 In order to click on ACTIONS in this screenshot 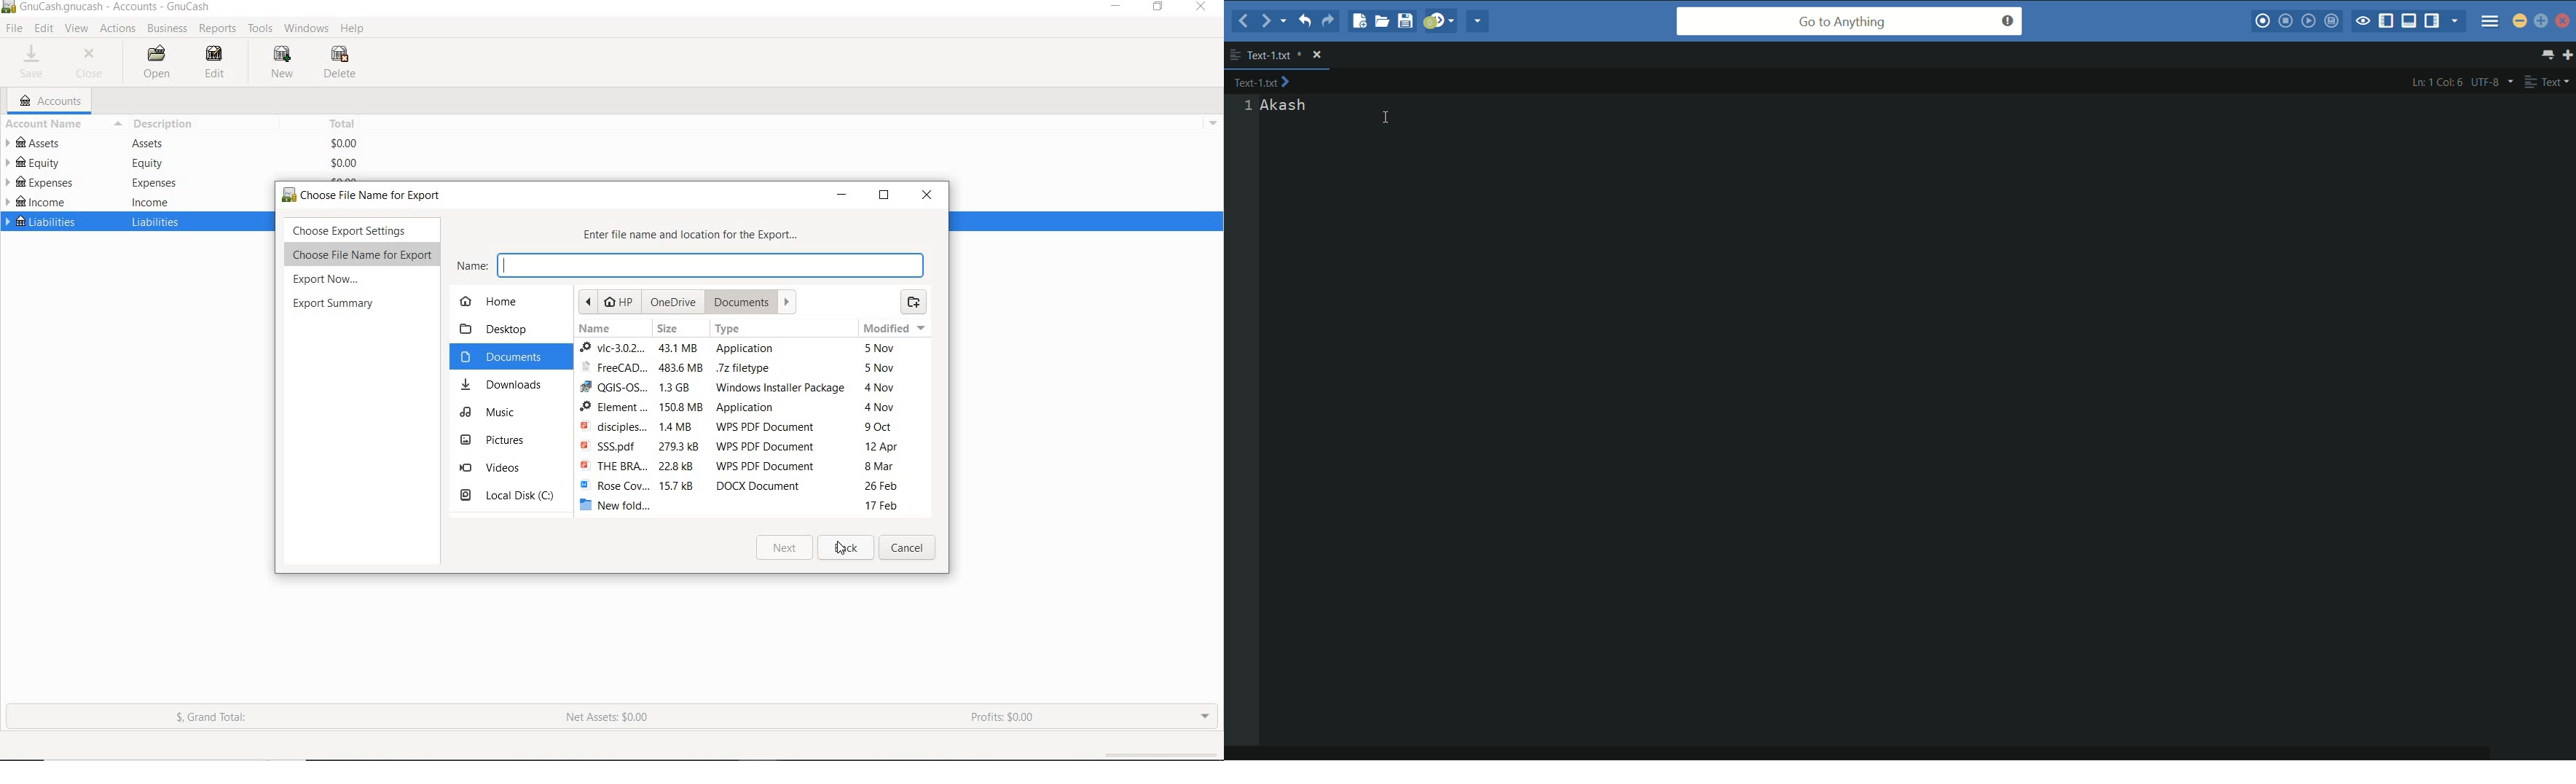, I will do `click(118, 31)`.